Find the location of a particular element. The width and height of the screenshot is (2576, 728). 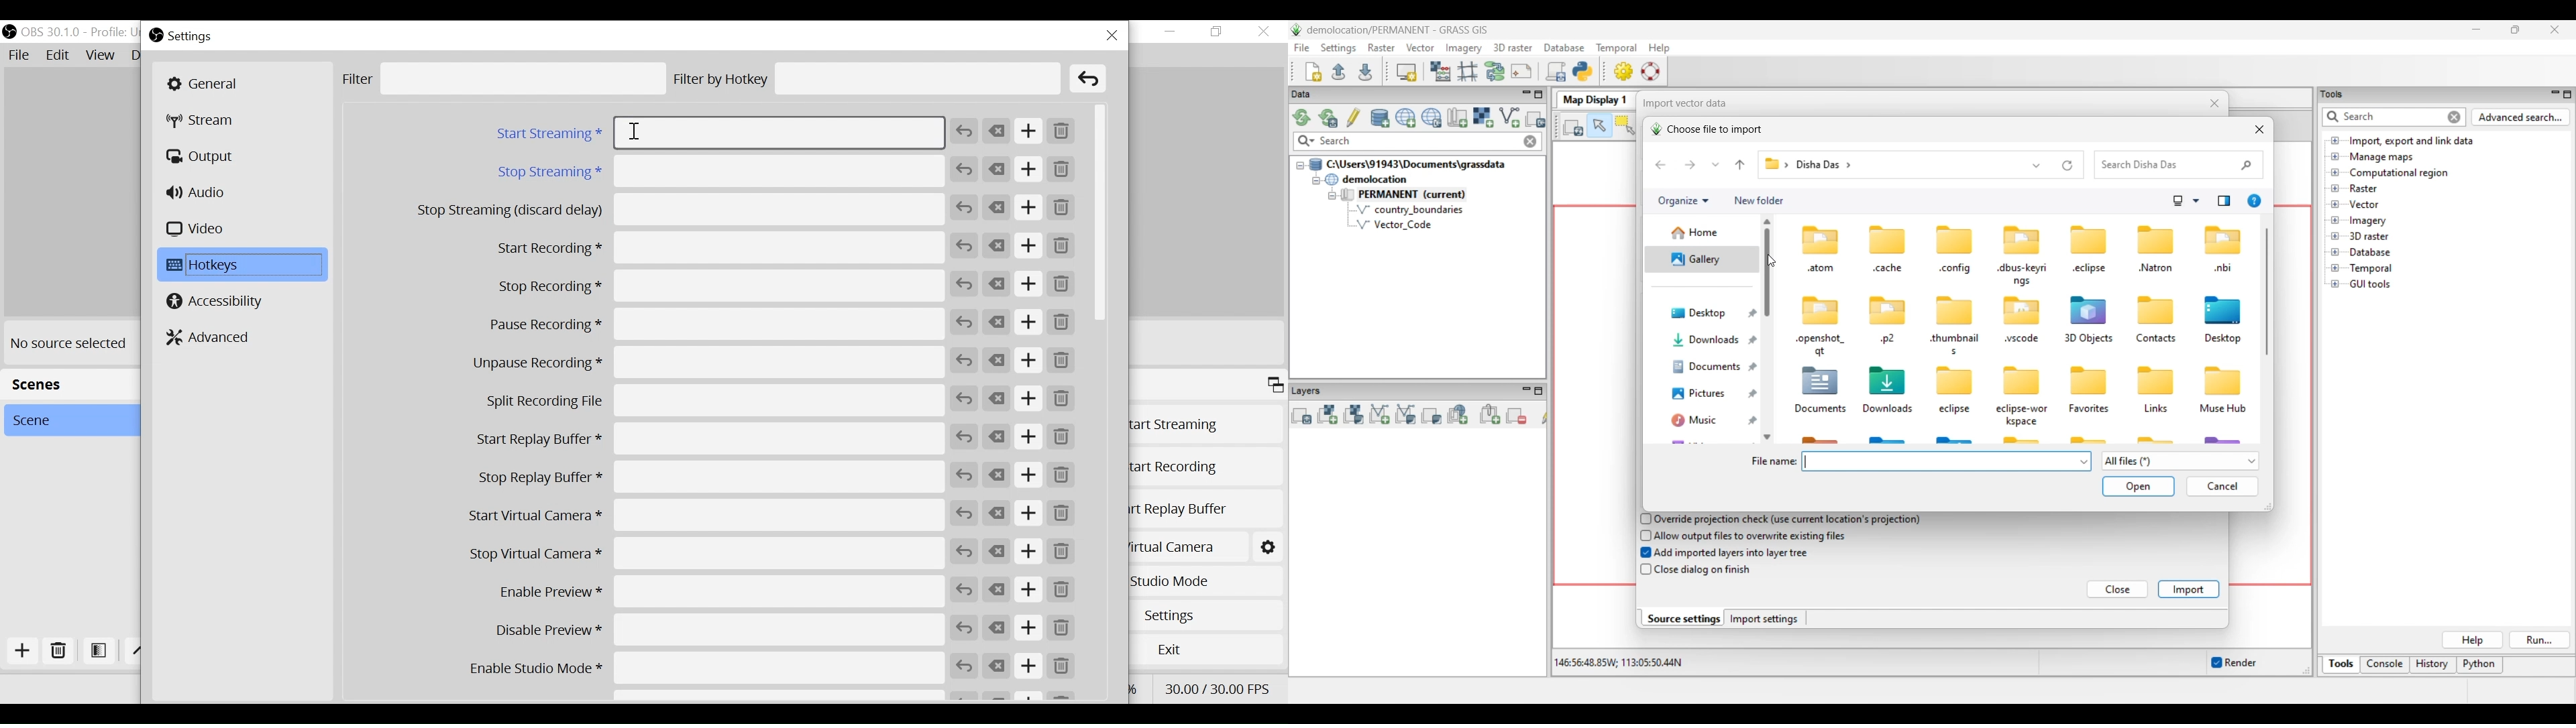

Add is located at coordinates (1031, 245).